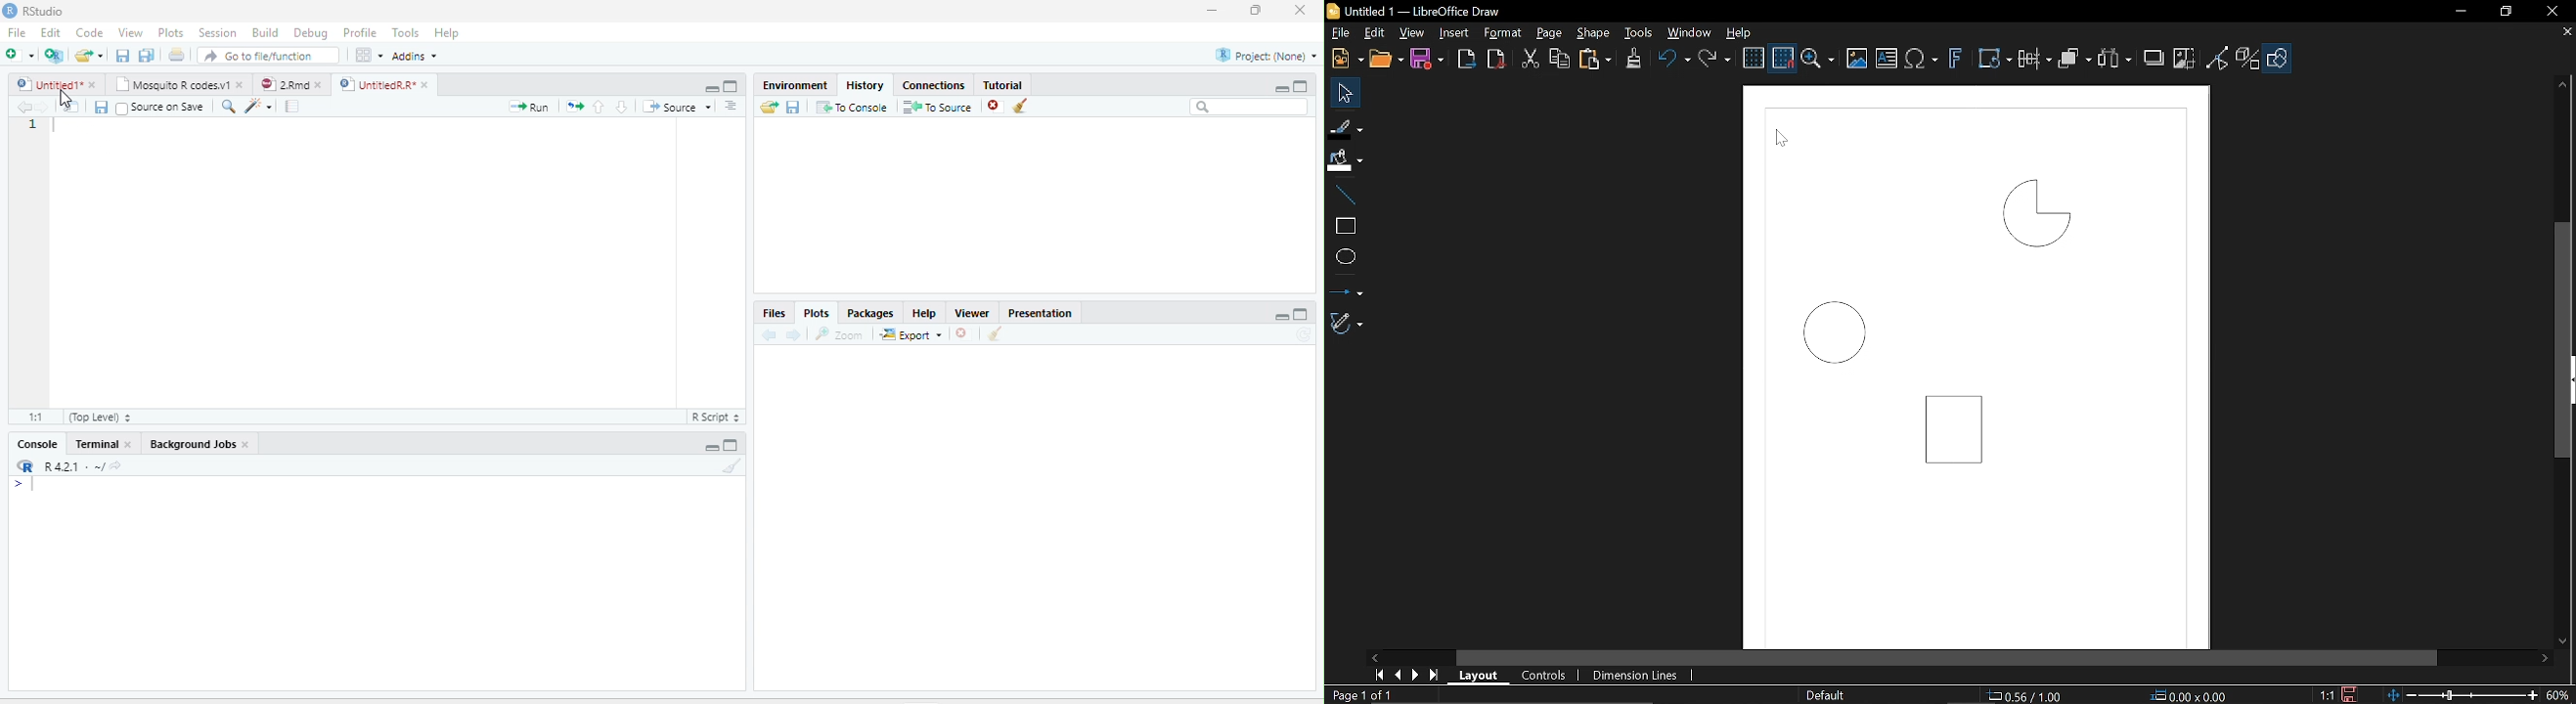  Describe the element at coordinates (1257, 11) in the screenshot. I see `restore` at that location.